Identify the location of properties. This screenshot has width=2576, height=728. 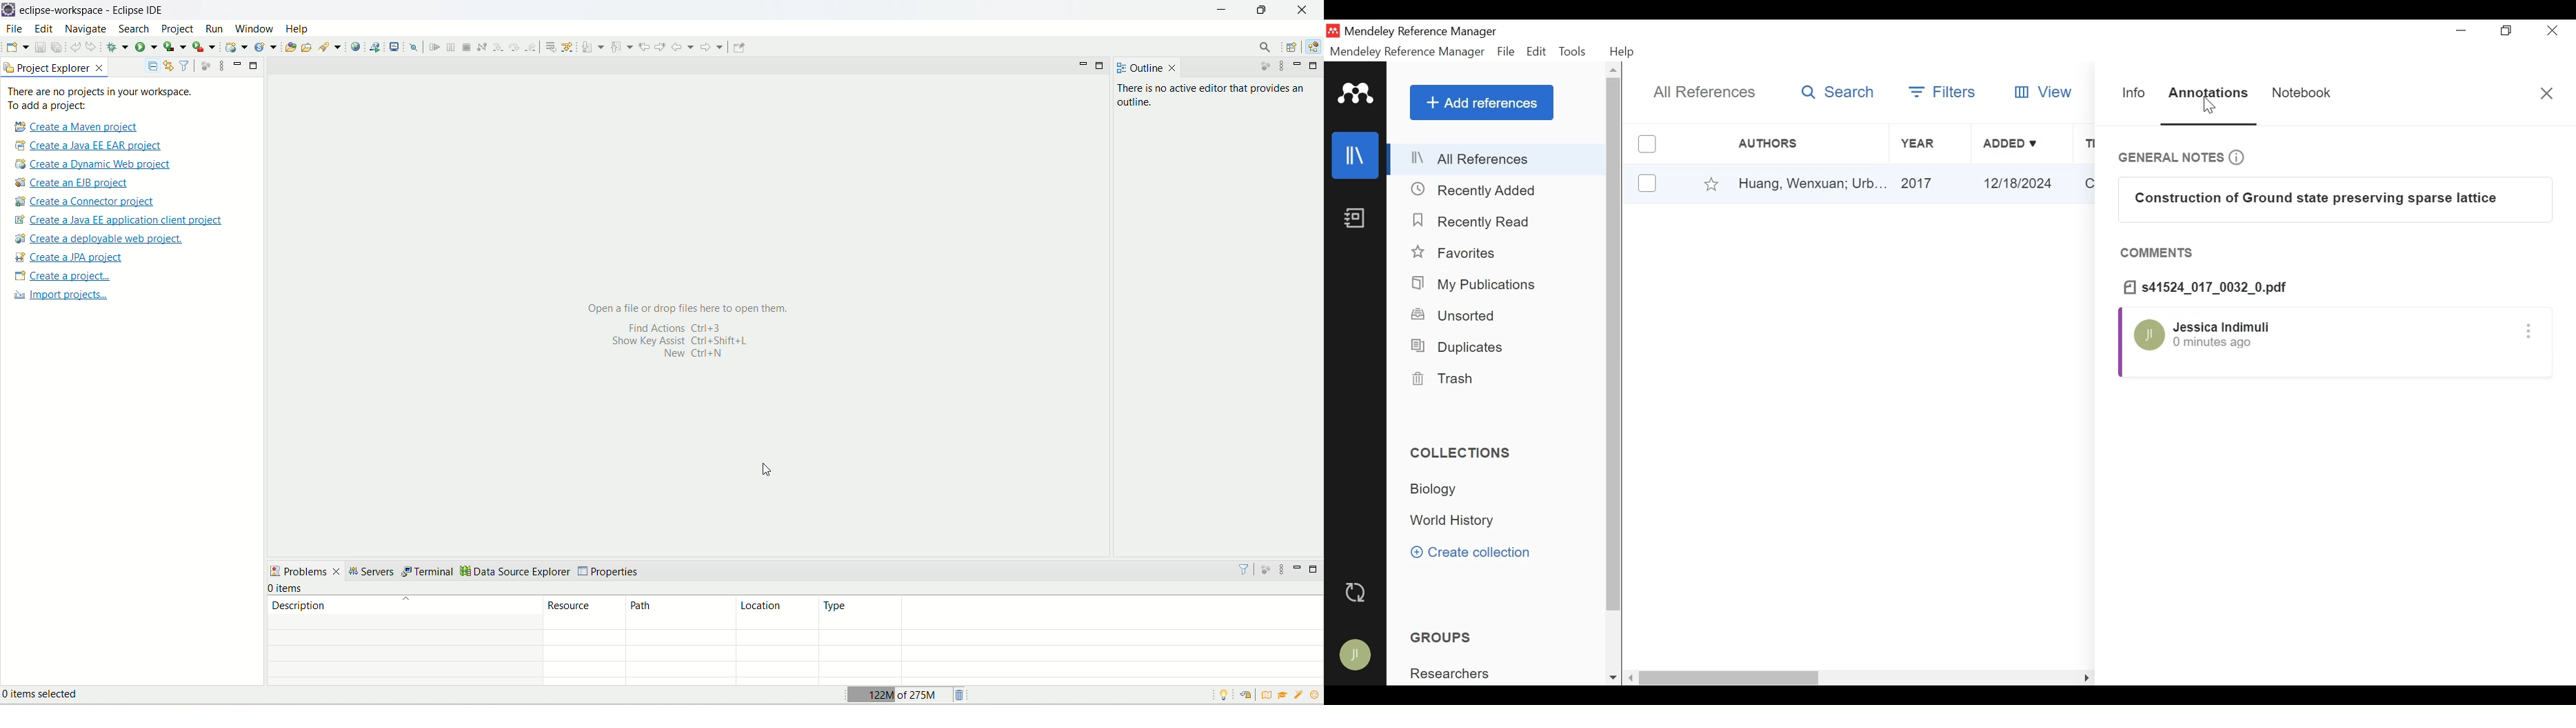
(610, 572).